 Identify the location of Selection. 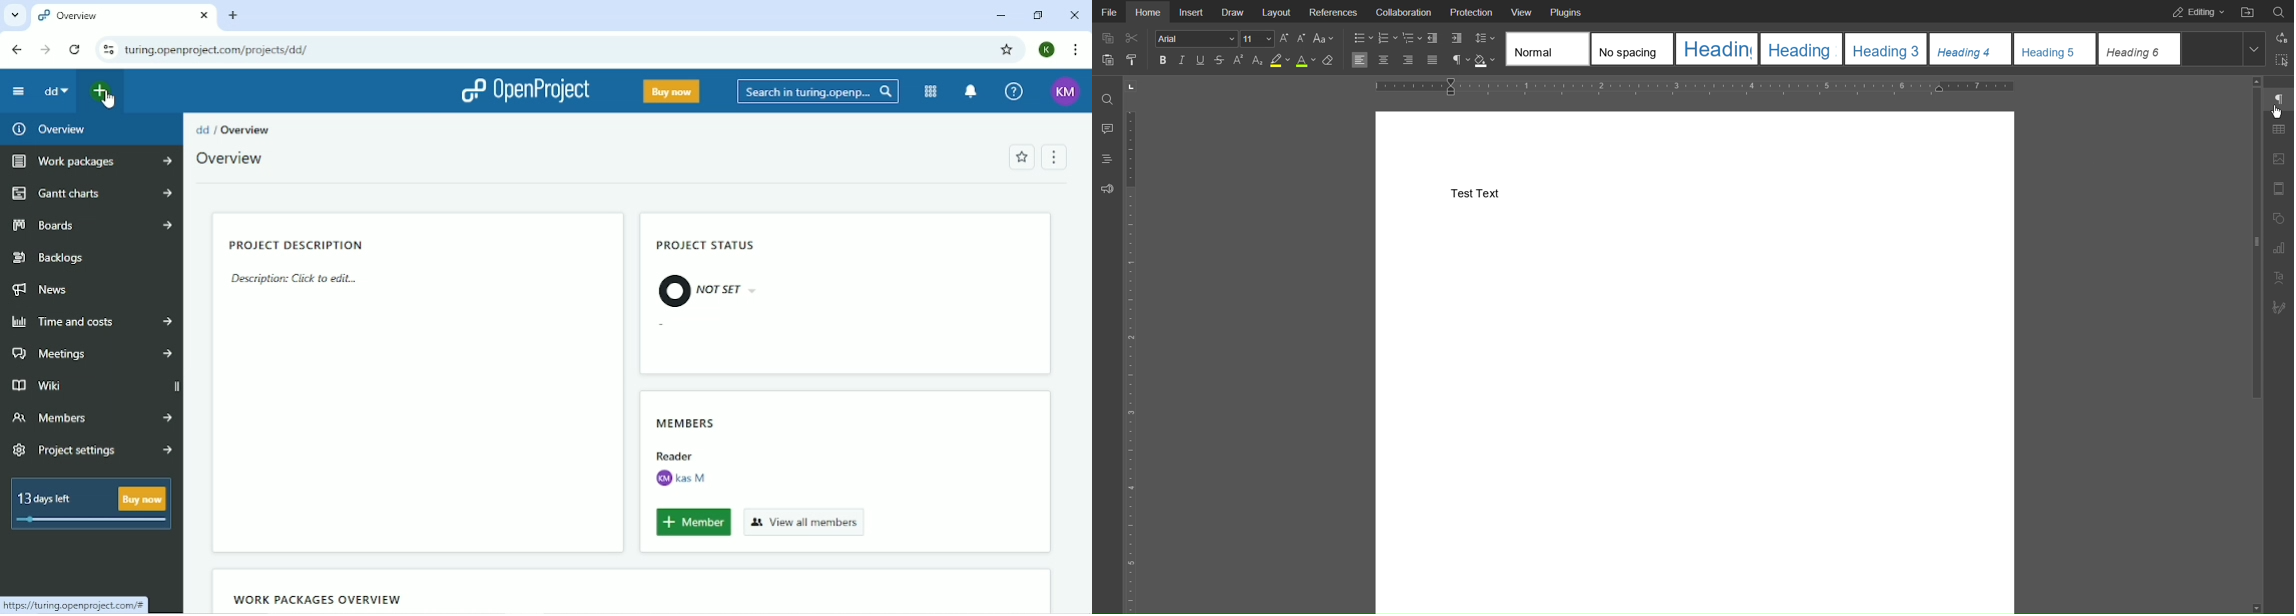
(2280, 61).